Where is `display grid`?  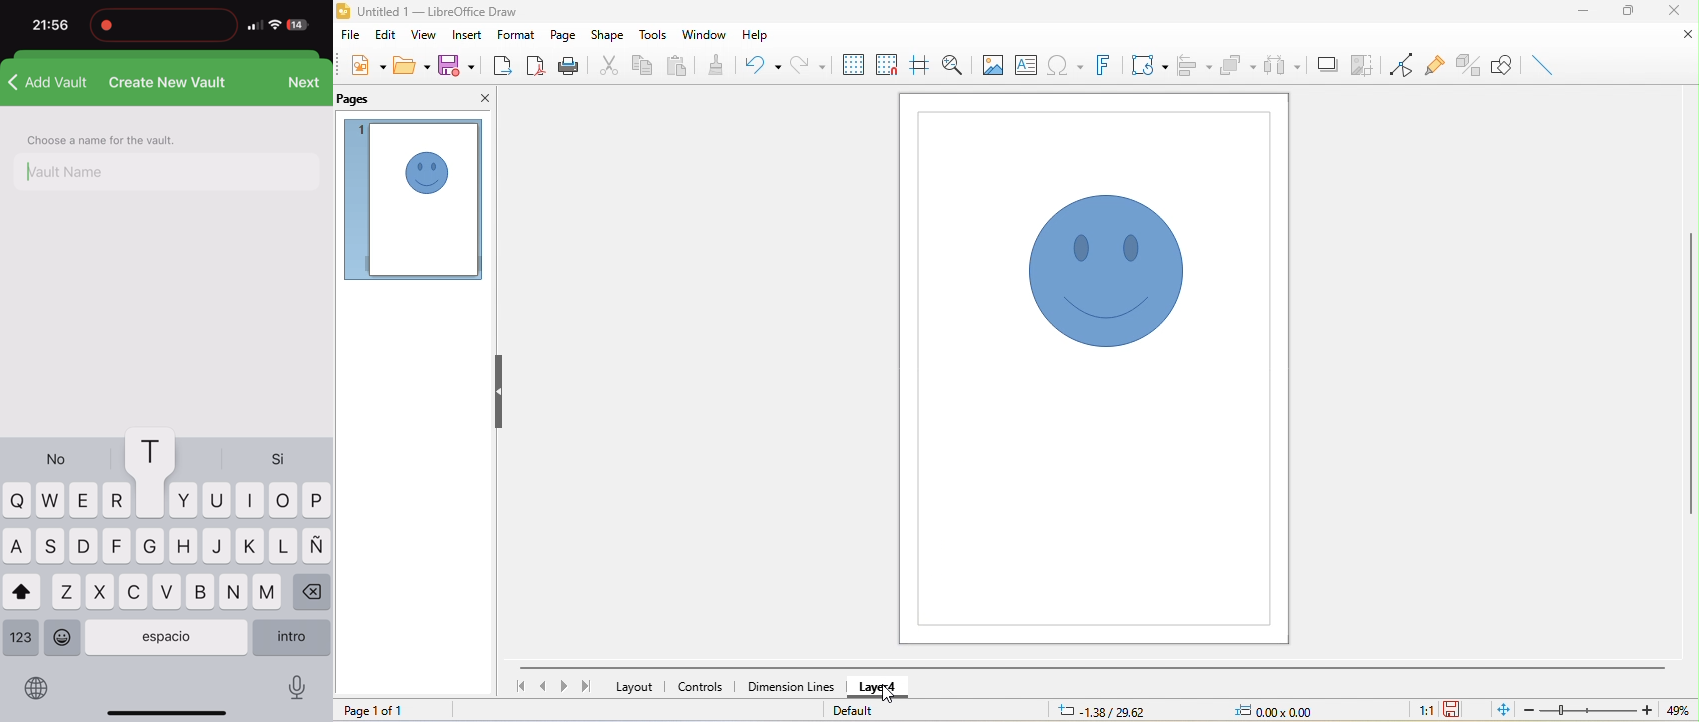
display grid is located at coordinates (855, 65).